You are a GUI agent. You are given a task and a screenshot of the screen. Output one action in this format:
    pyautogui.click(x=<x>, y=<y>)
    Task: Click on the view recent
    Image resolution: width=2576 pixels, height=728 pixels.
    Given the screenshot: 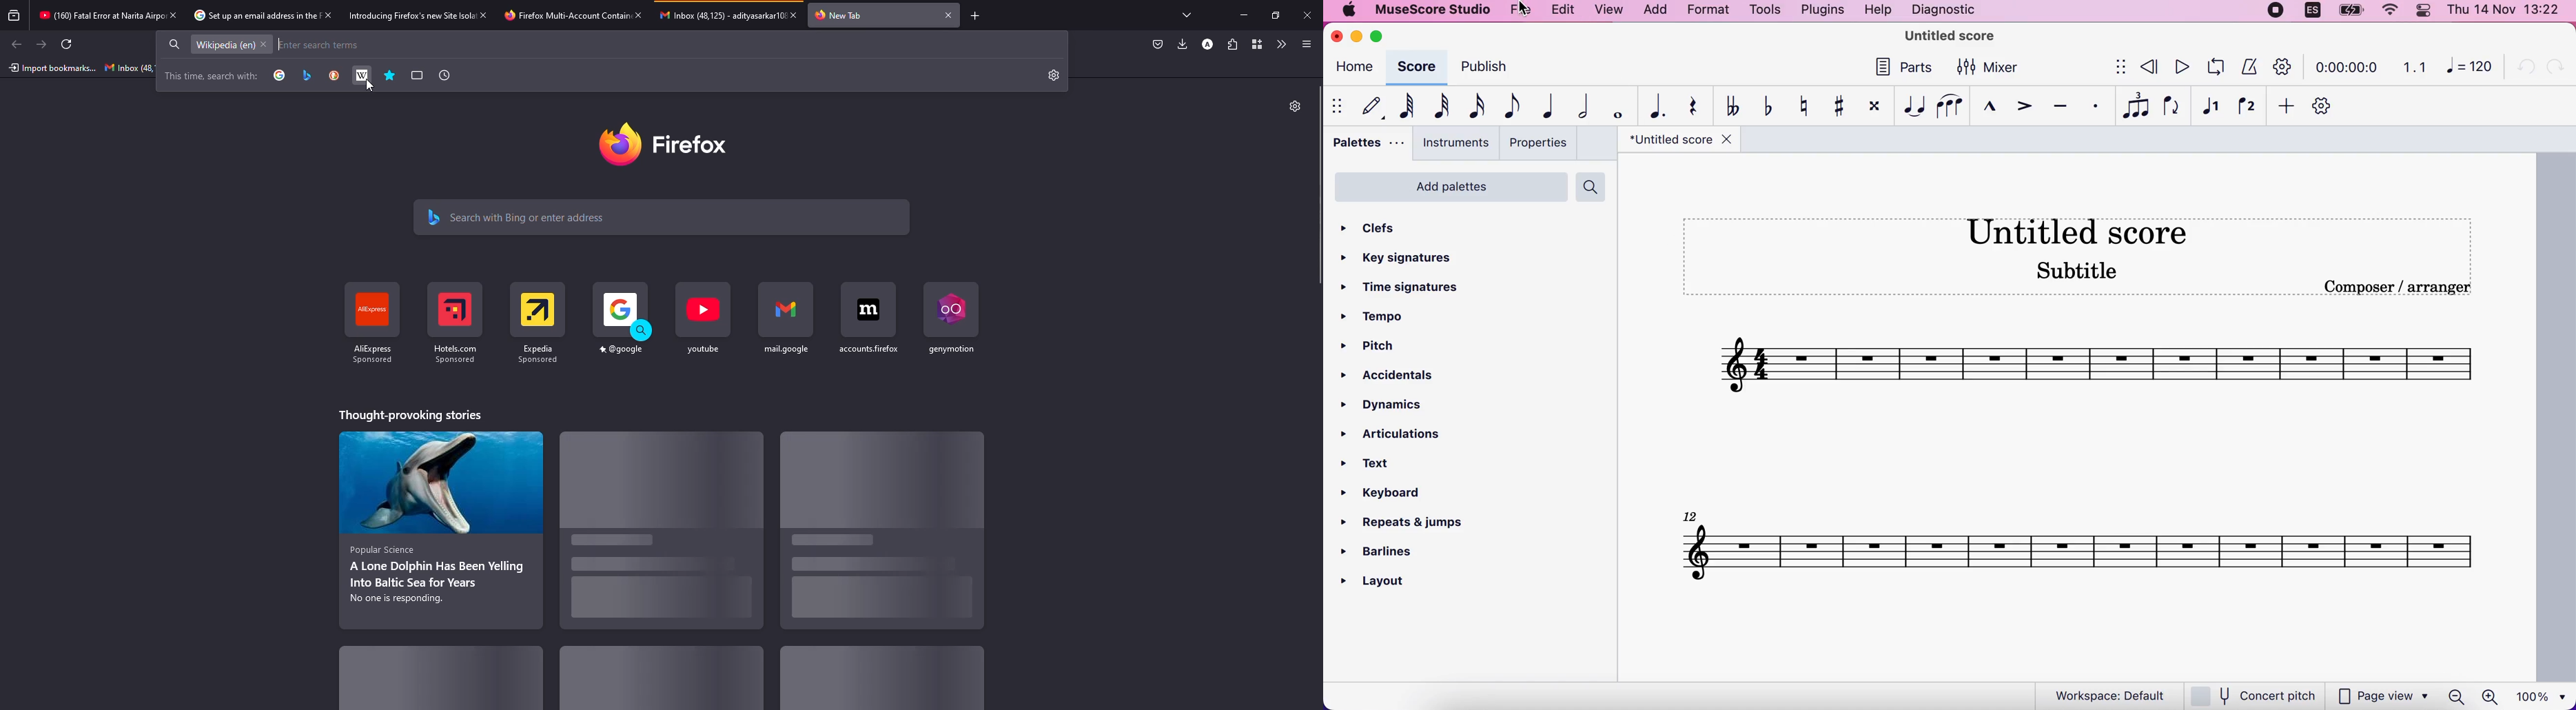 What is the action you would take?
    pyautogui.click(x=15, y=14)
    